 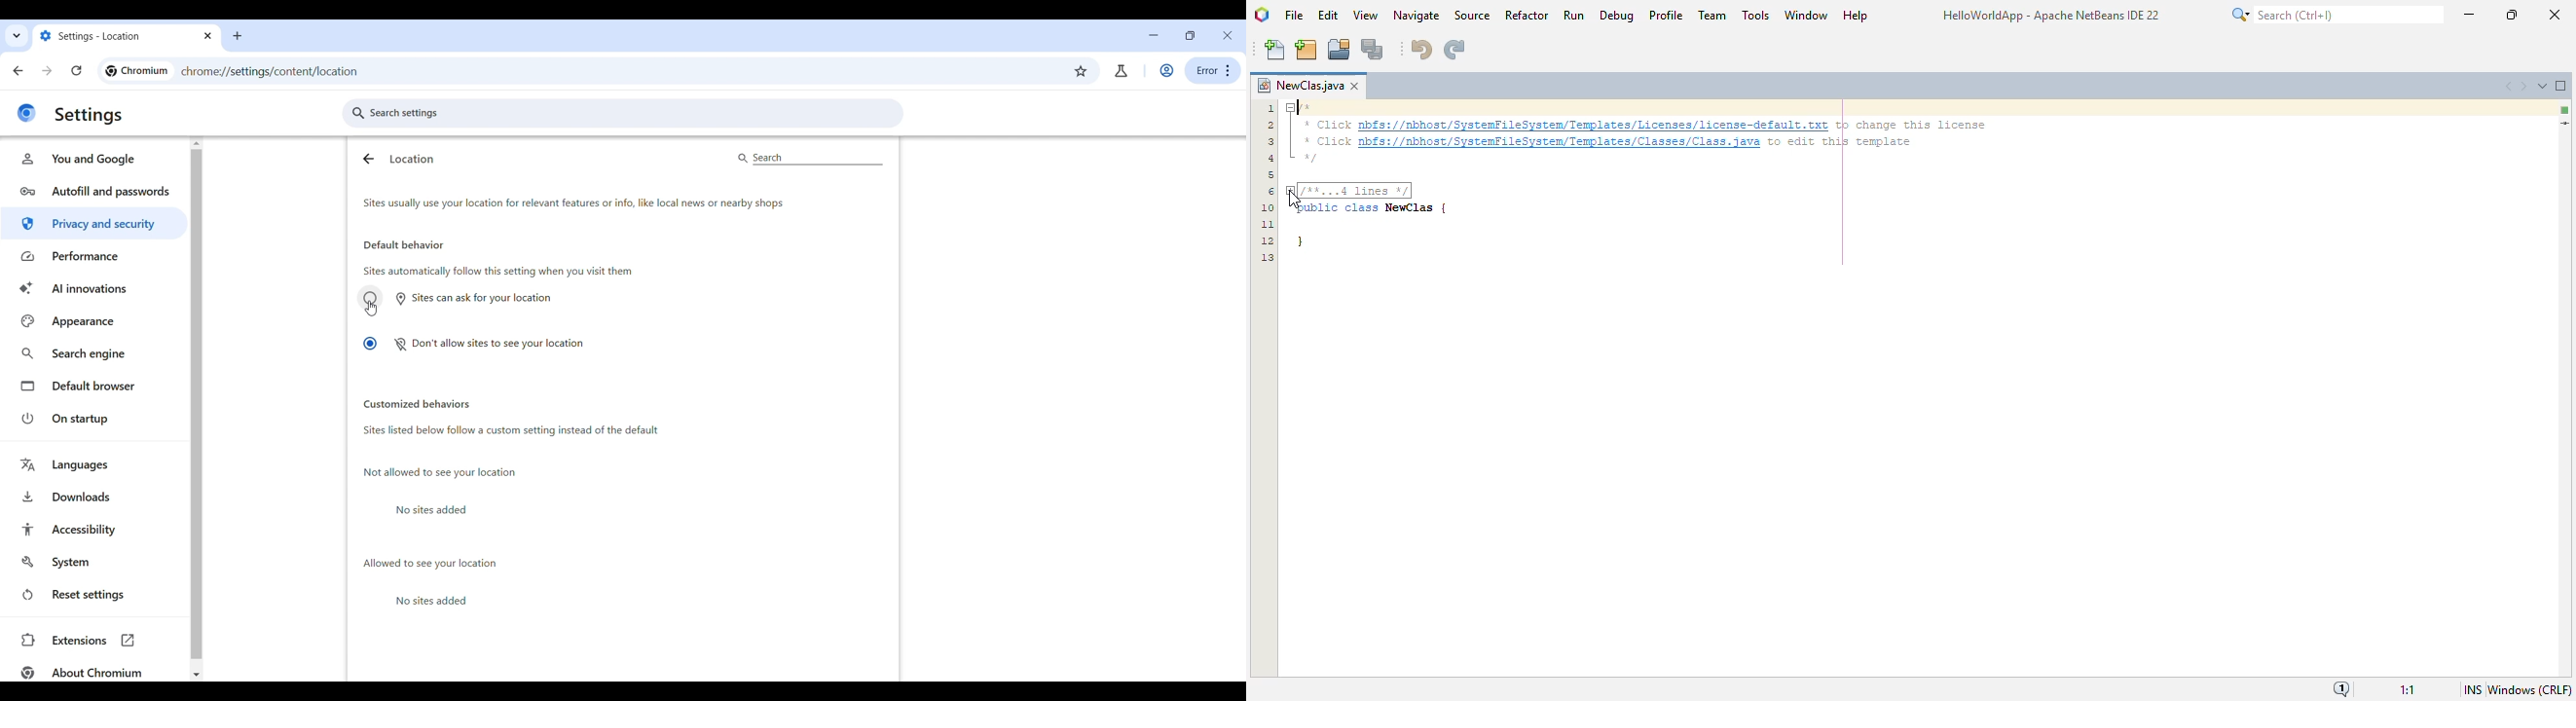 I want to click on profile, so click(x=1667, y=15).